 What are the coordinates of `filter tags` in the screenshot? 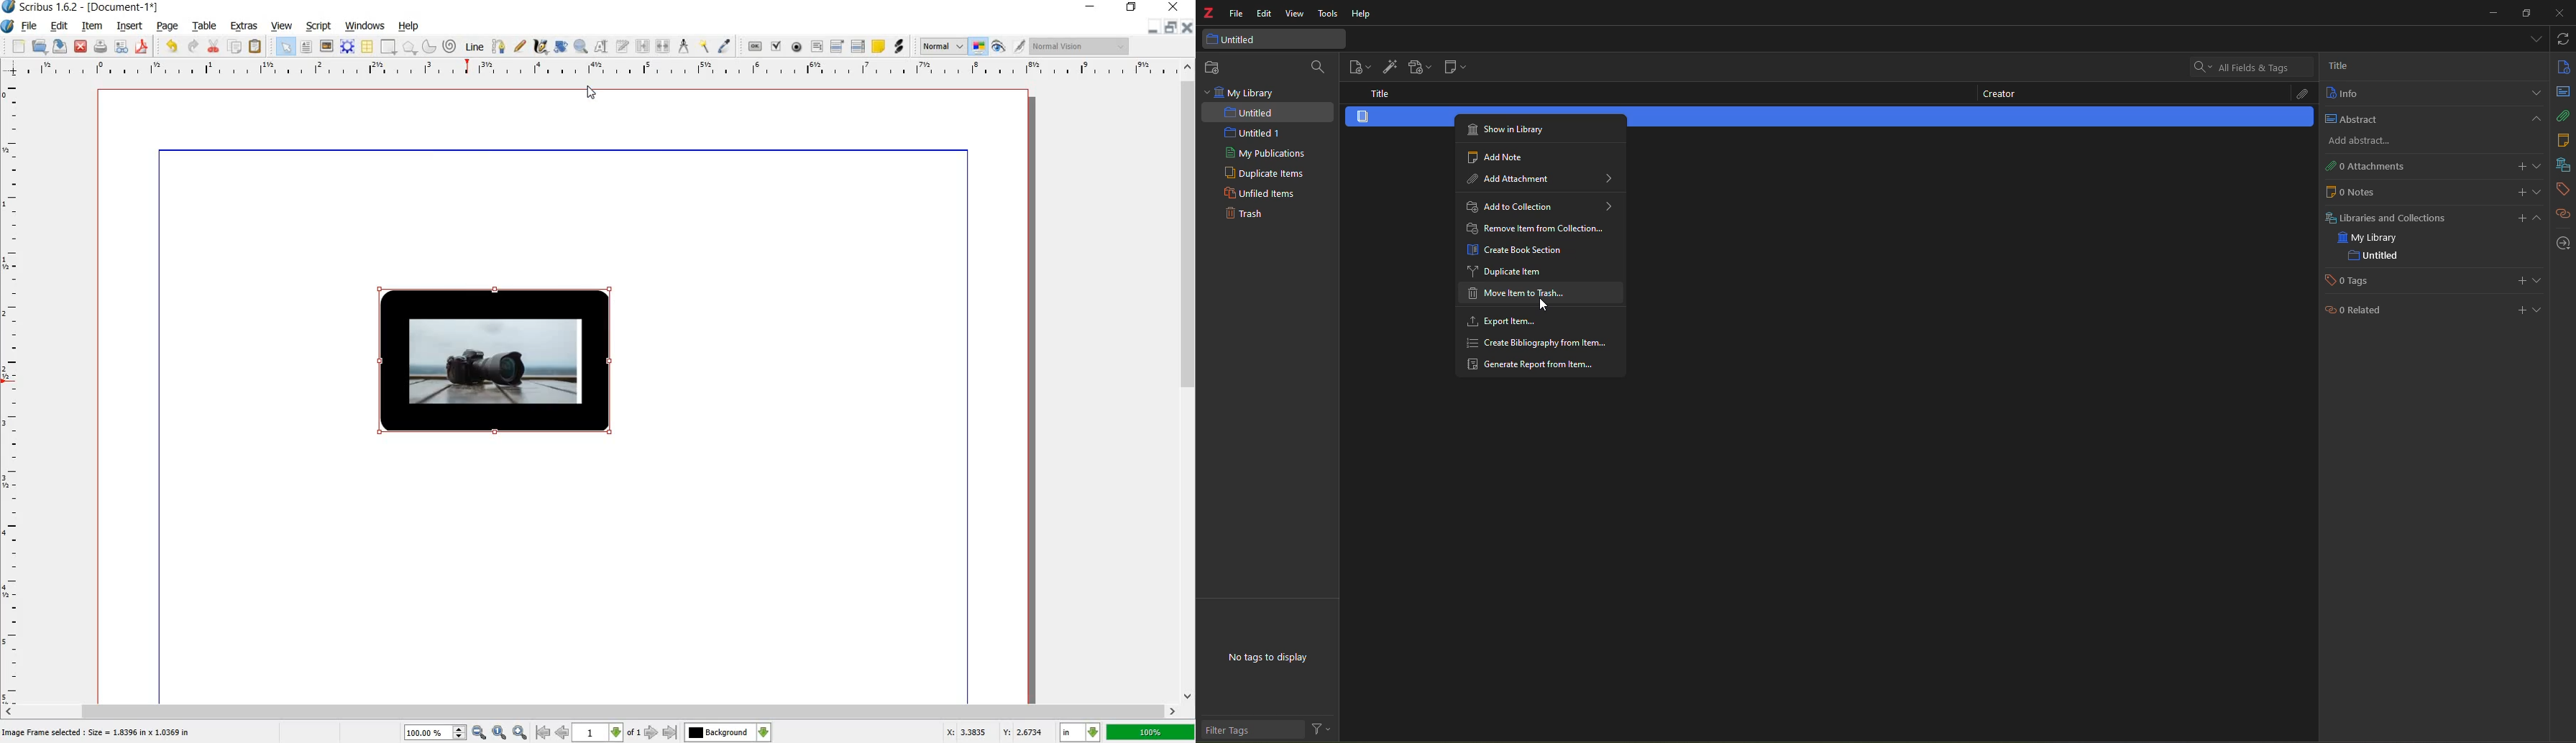 It's located at (1239, 731).